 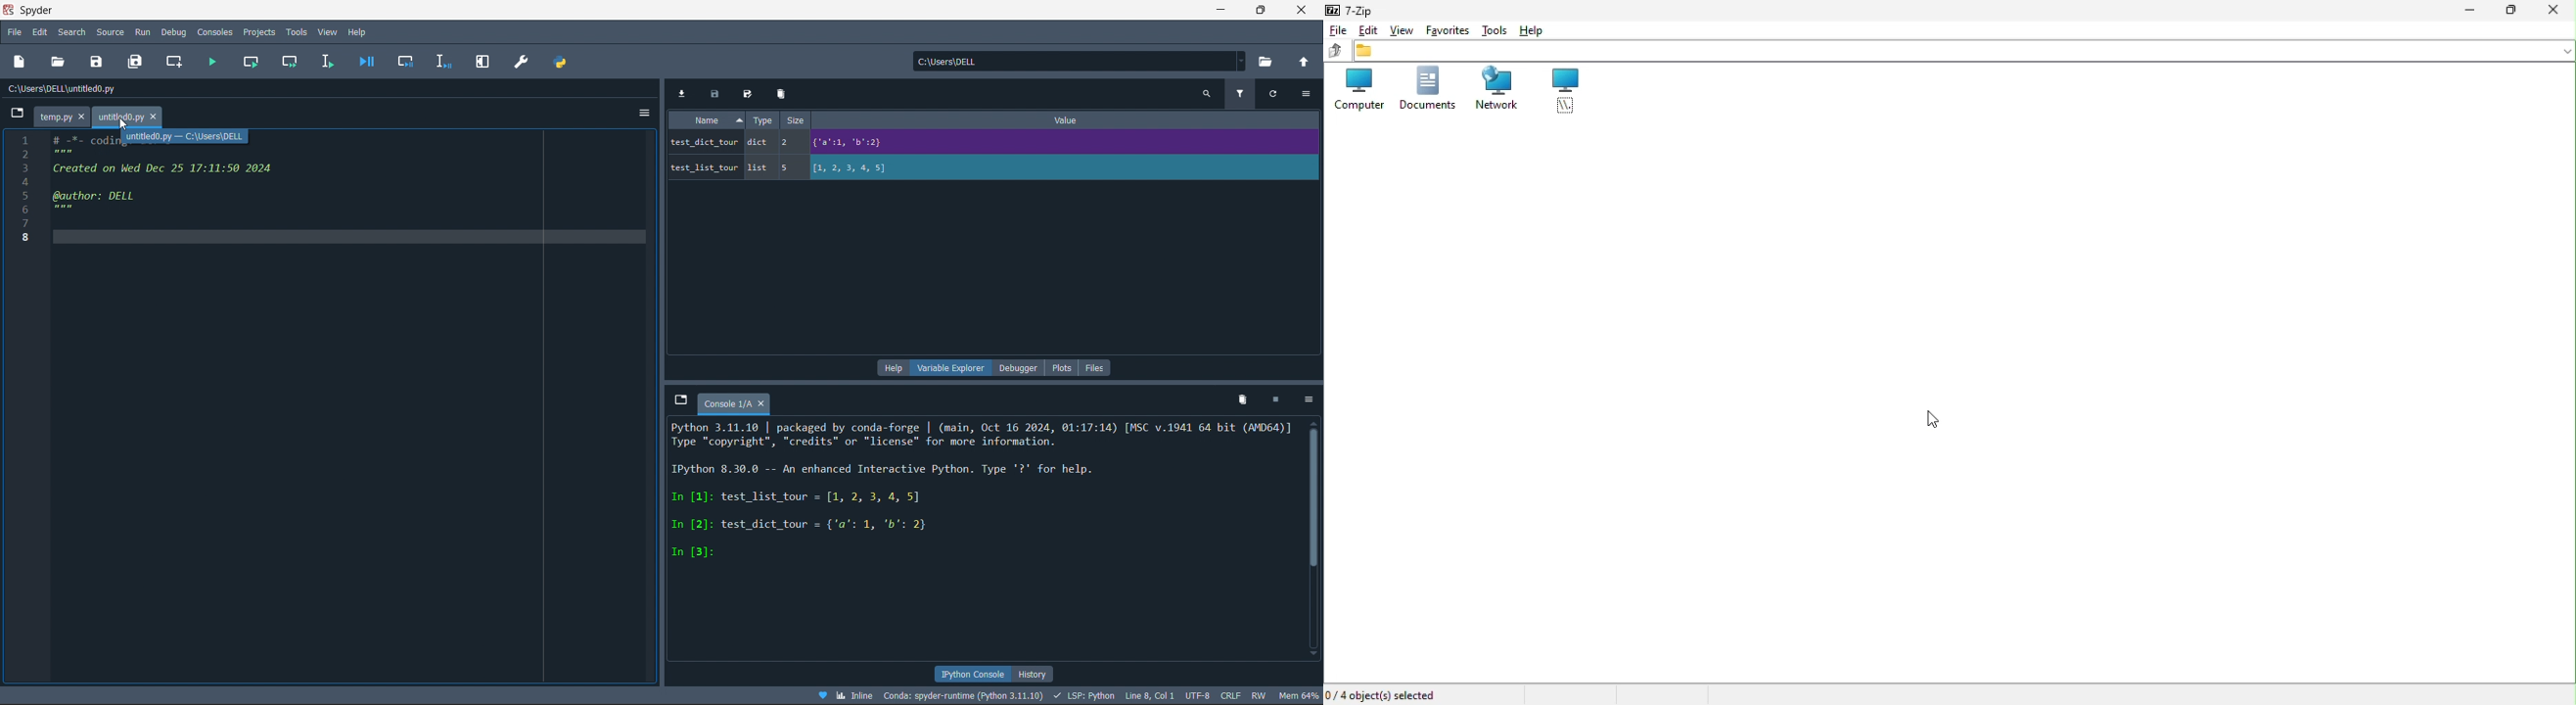 I want to click on view, so click(x=327, y=31).